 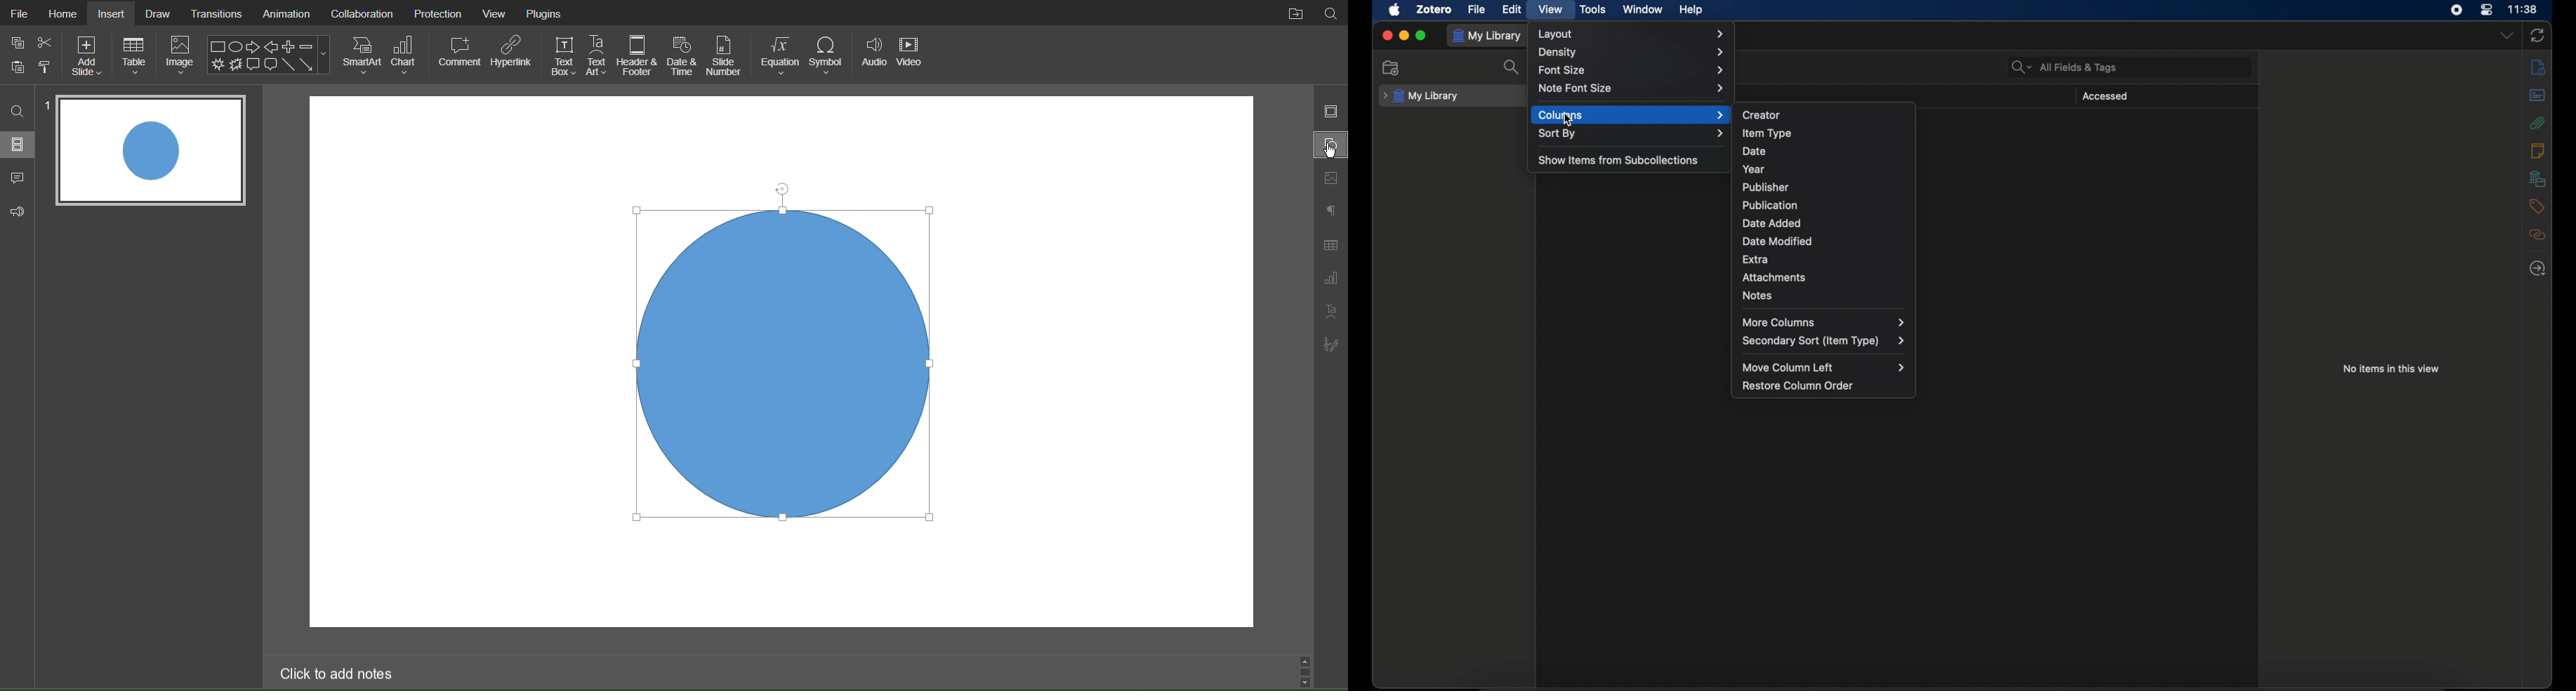 I want to click on sort by, so click(x=1631, y=133).